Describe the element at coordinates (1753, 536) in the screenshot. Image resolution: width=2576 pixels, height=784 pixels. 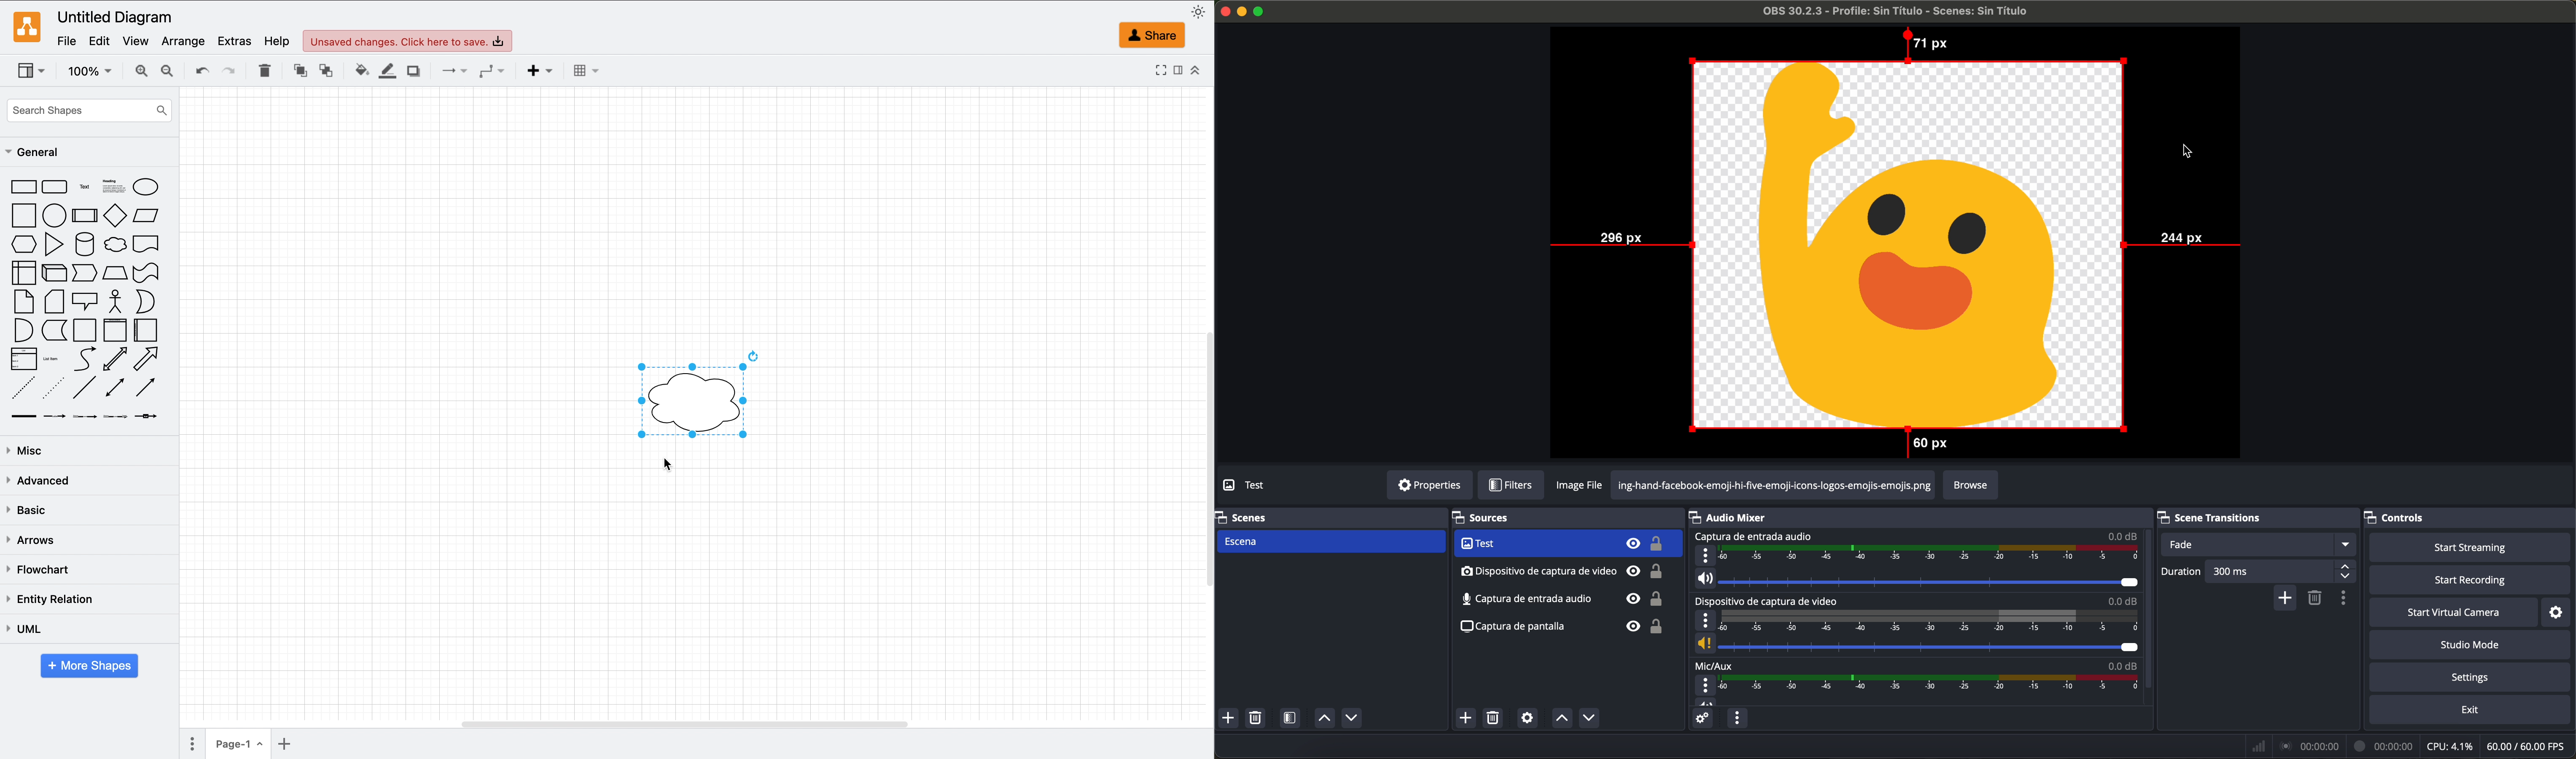
I see `audio input capture` at that location.